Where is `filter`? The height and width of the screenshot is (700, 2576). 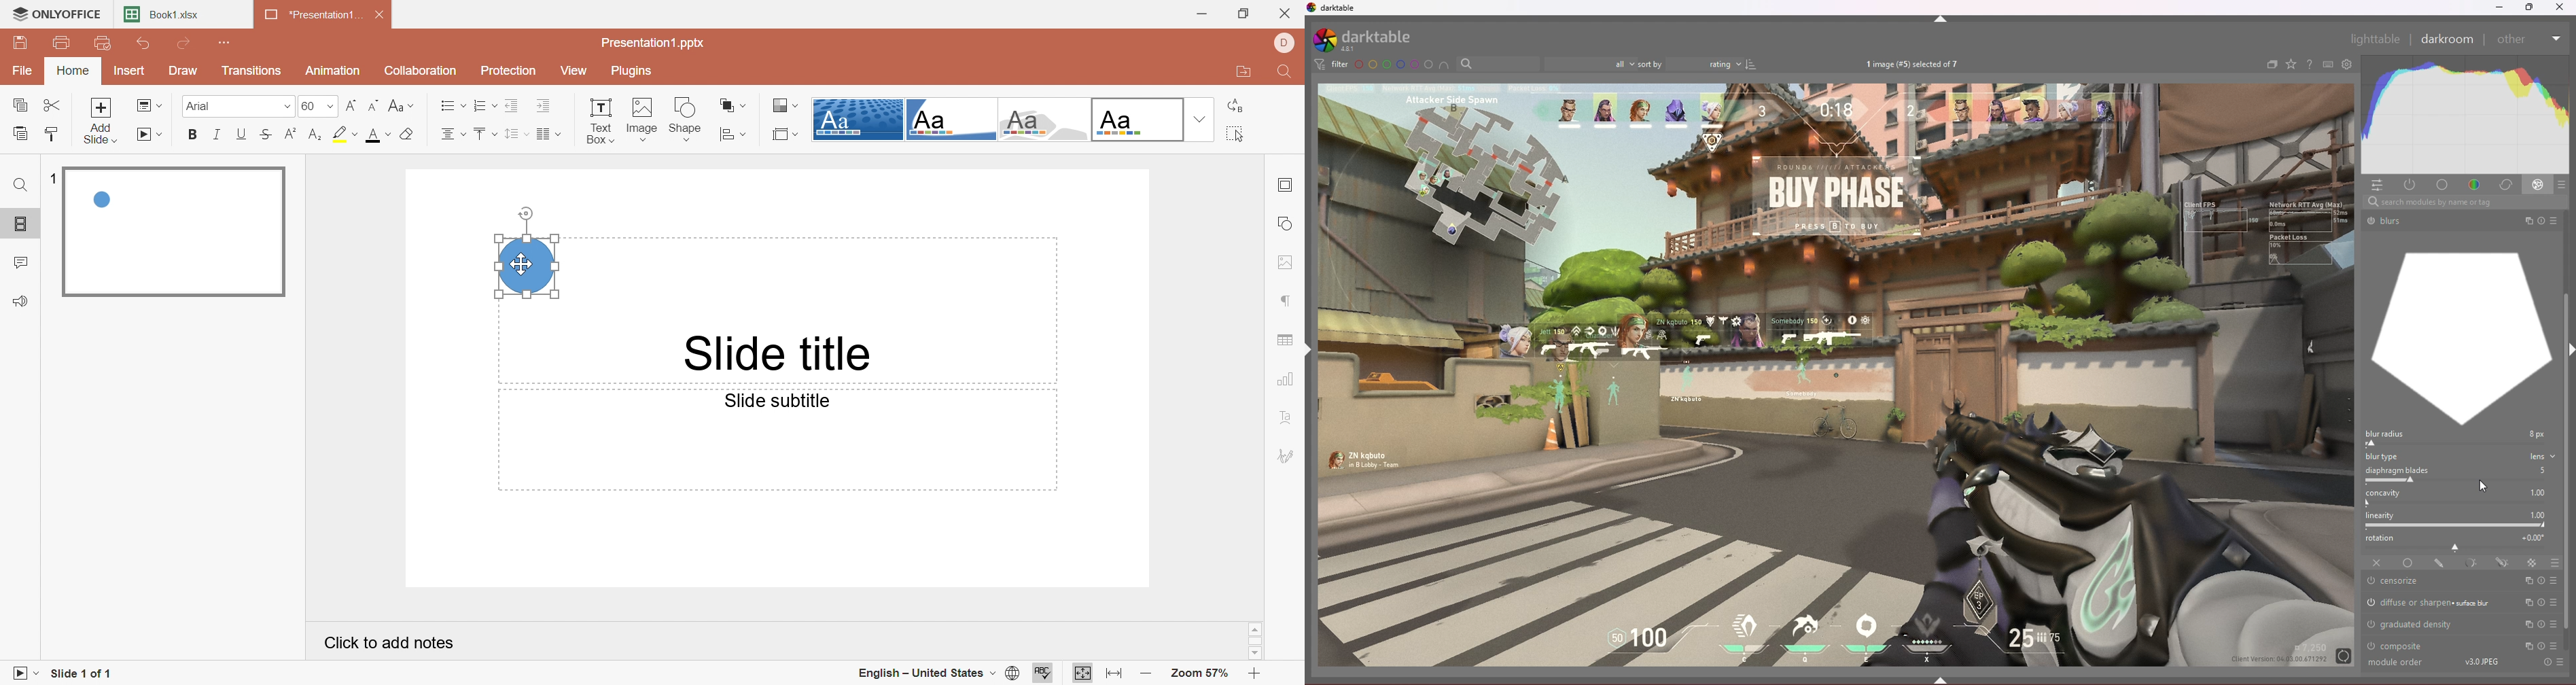
filter is located at coordinates (1332, 64).